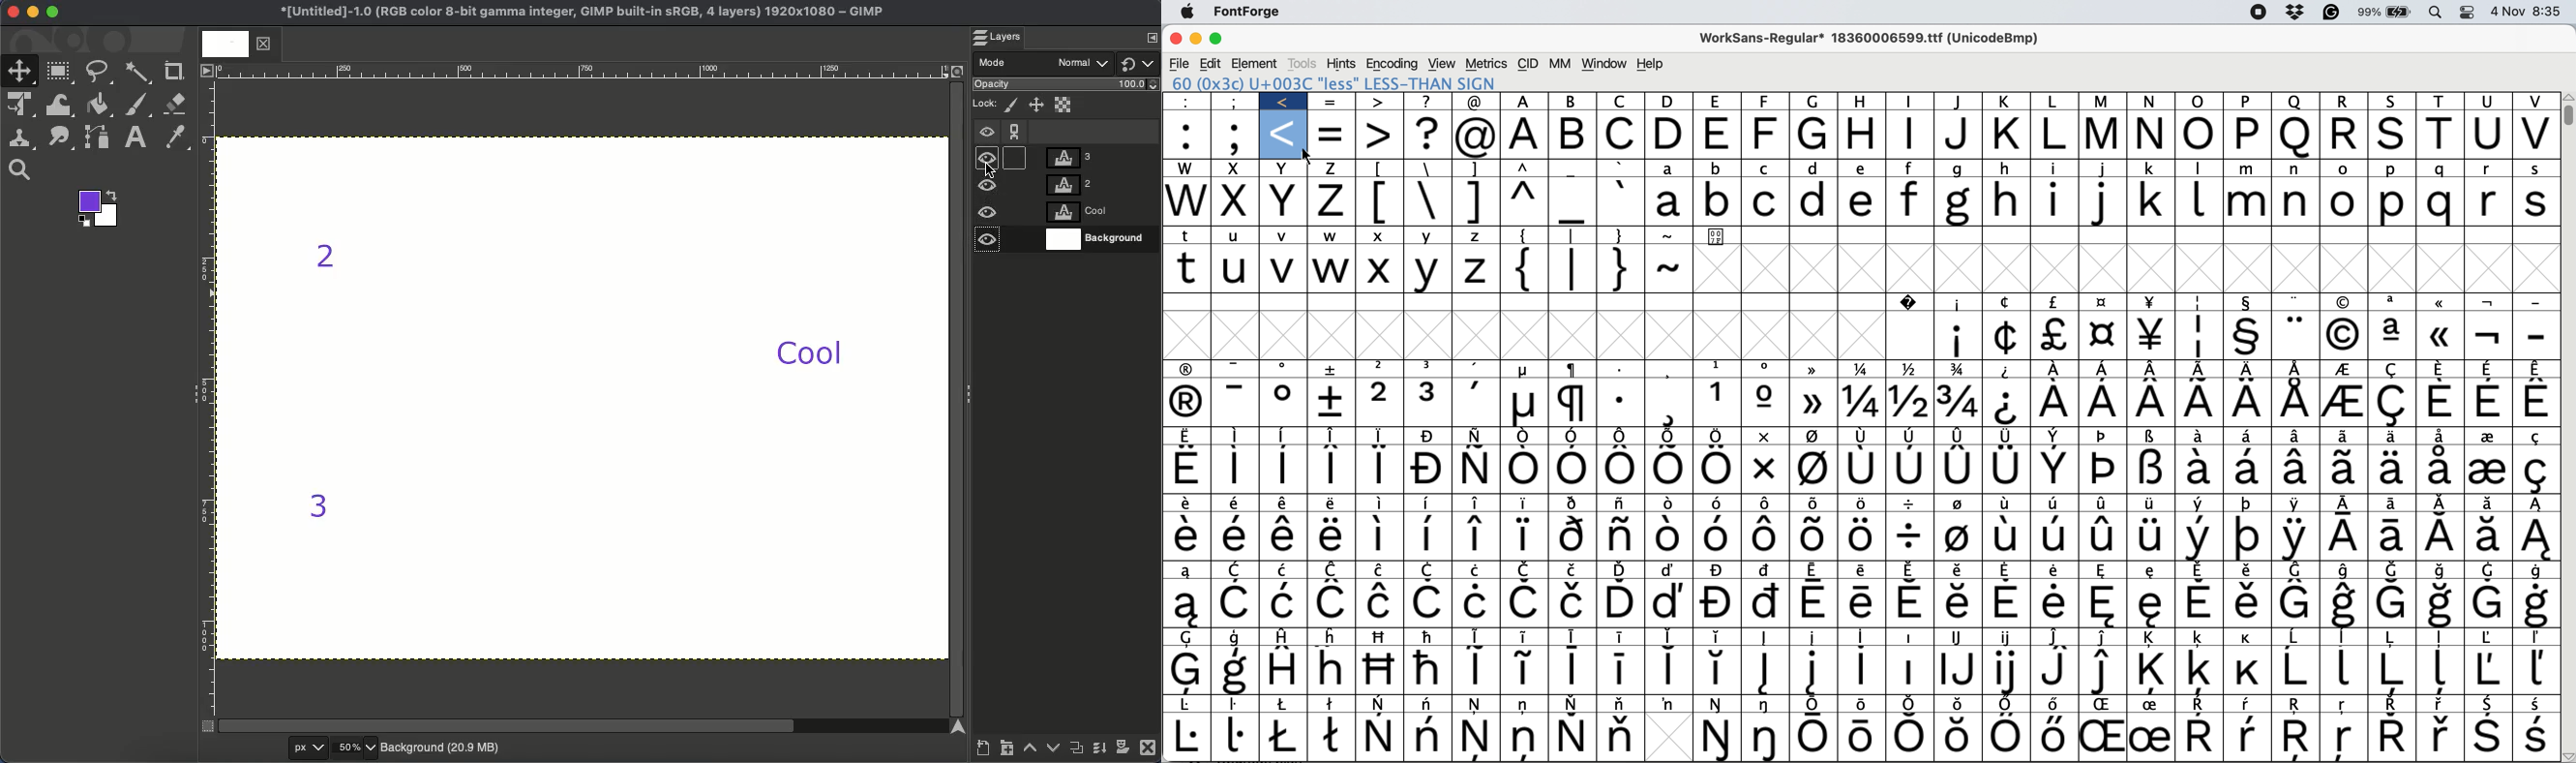 This screenshot has width=2576, height=784. Describe the element at coordinates (1717, 738) in the screenshot. I see `Symbol` at that location.